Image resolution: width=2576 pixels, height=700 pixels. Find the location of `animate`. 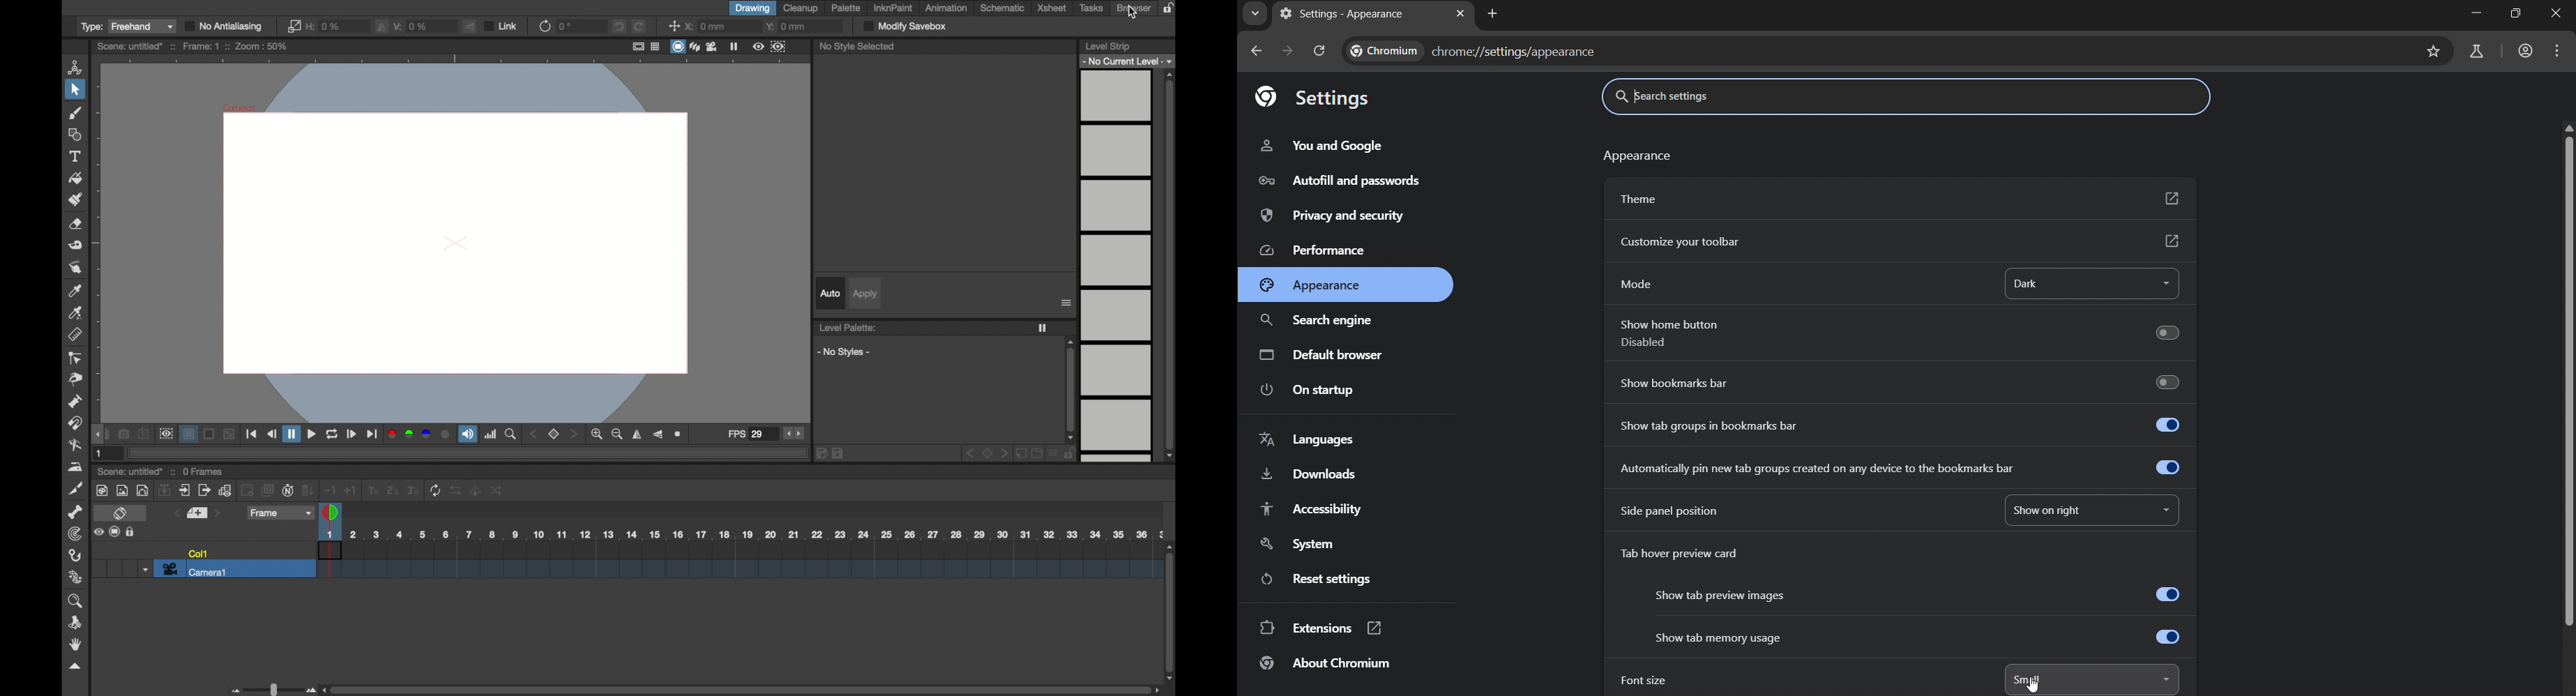

animate is located at coordinates (476, 490).